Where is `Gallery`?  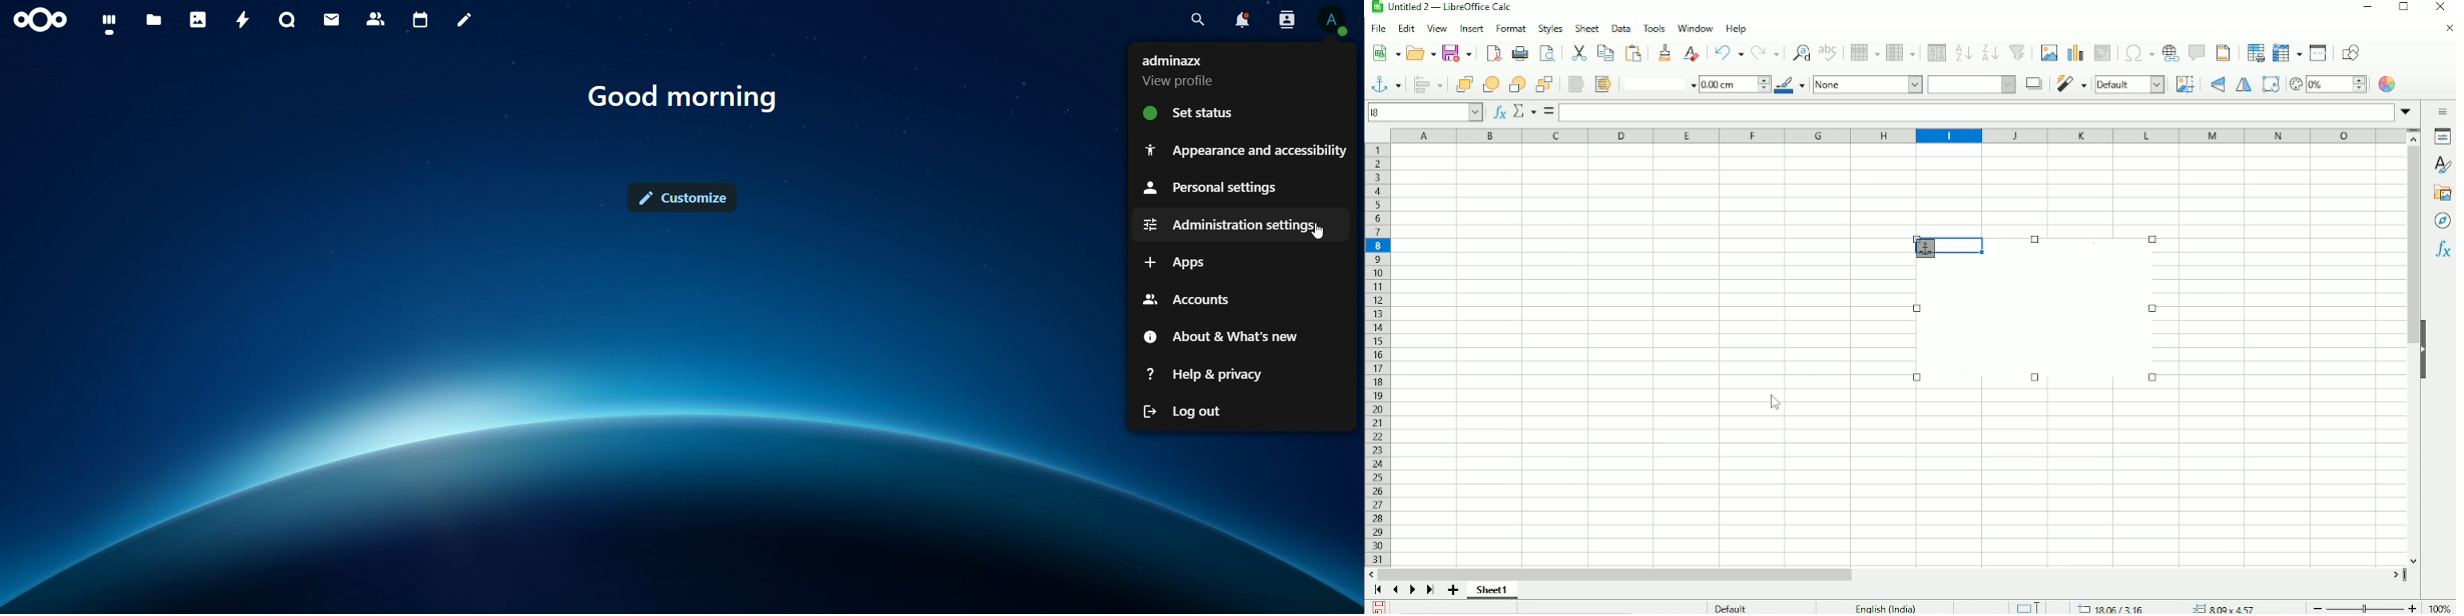 Gallery is located at coordinates (2442, 193).